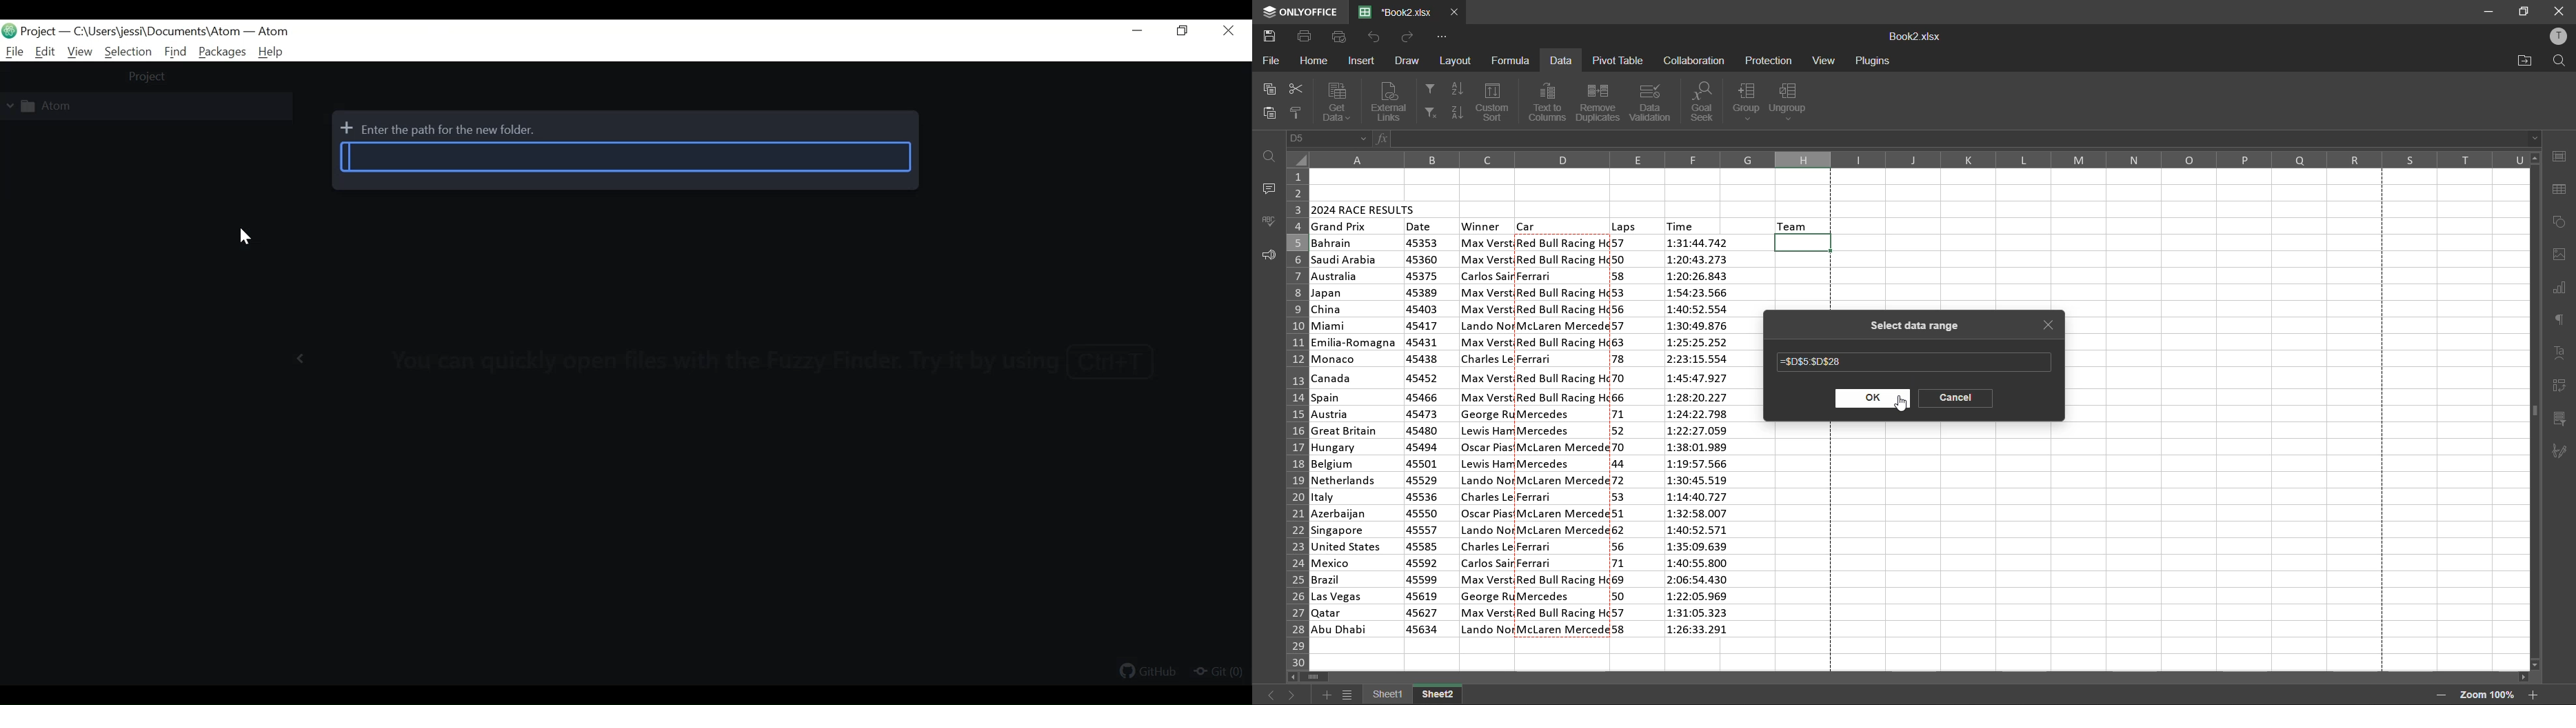 The height and width of the screenshot is (728, 2576). Describe the element at coordinates (1747, 101) in the screenshot. I see `group` at that location.